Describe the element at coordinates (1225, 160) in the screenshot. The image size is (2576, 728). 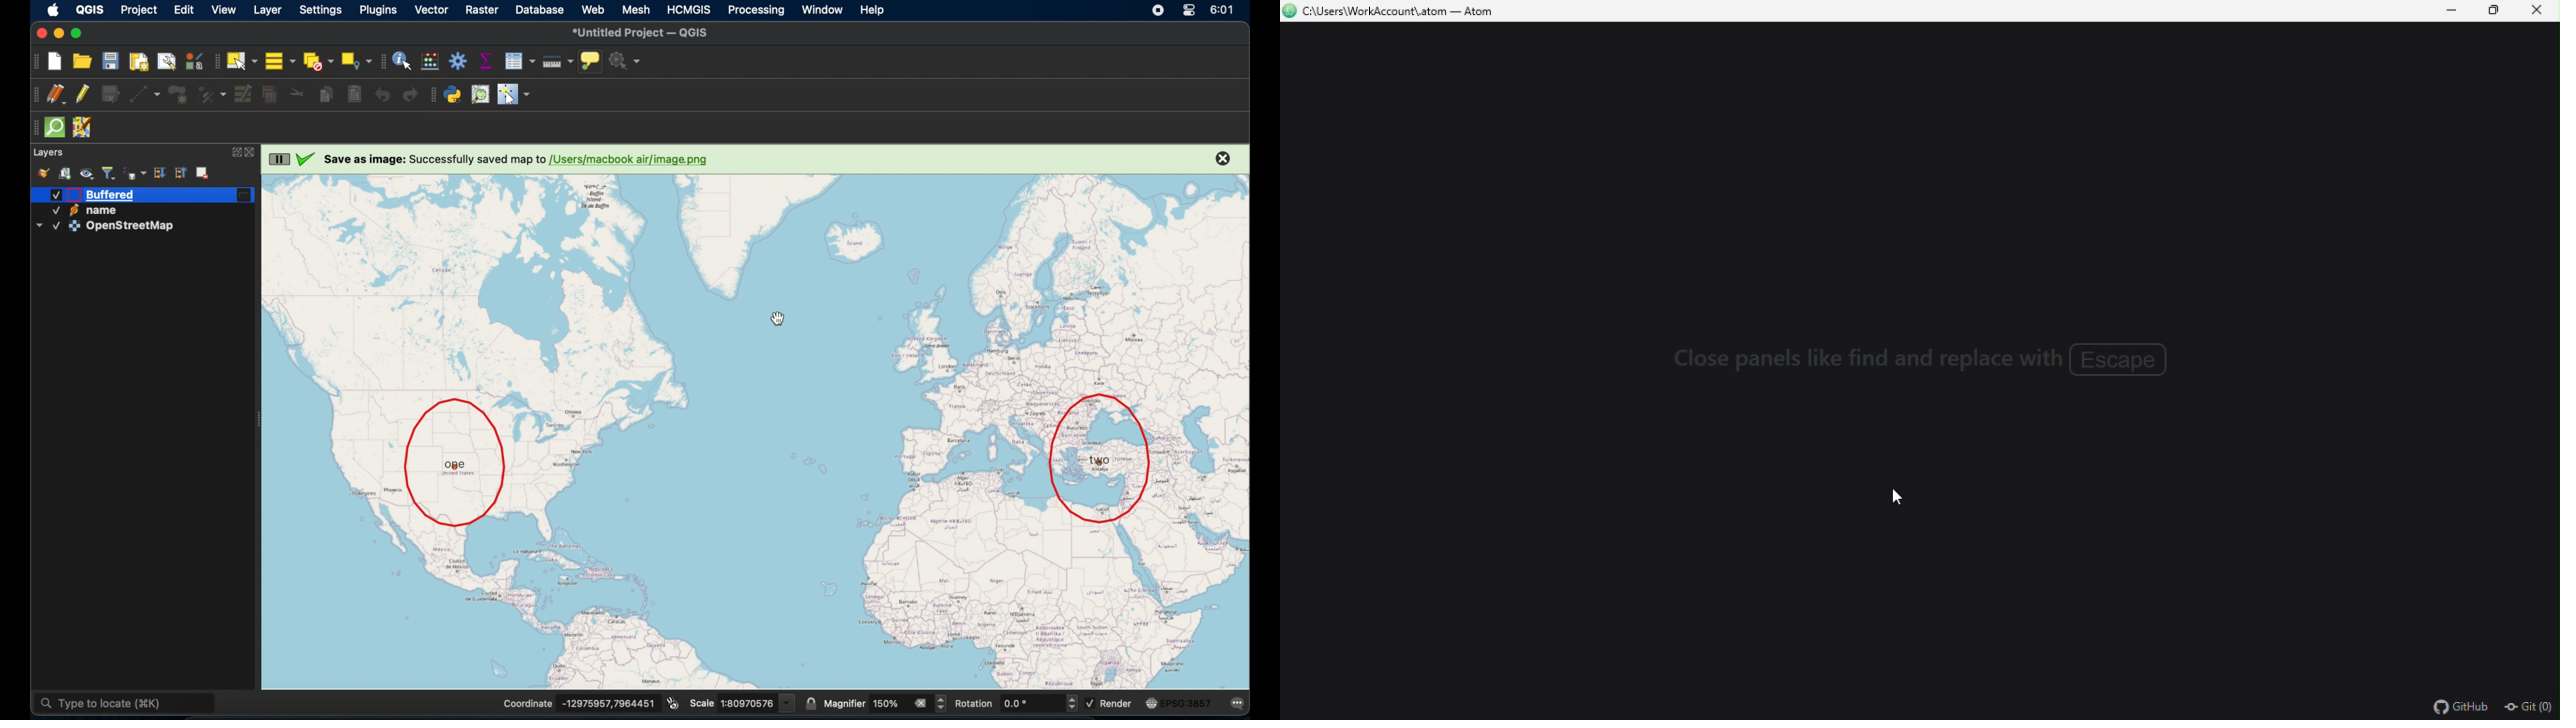
I see `close pop up` at that location.